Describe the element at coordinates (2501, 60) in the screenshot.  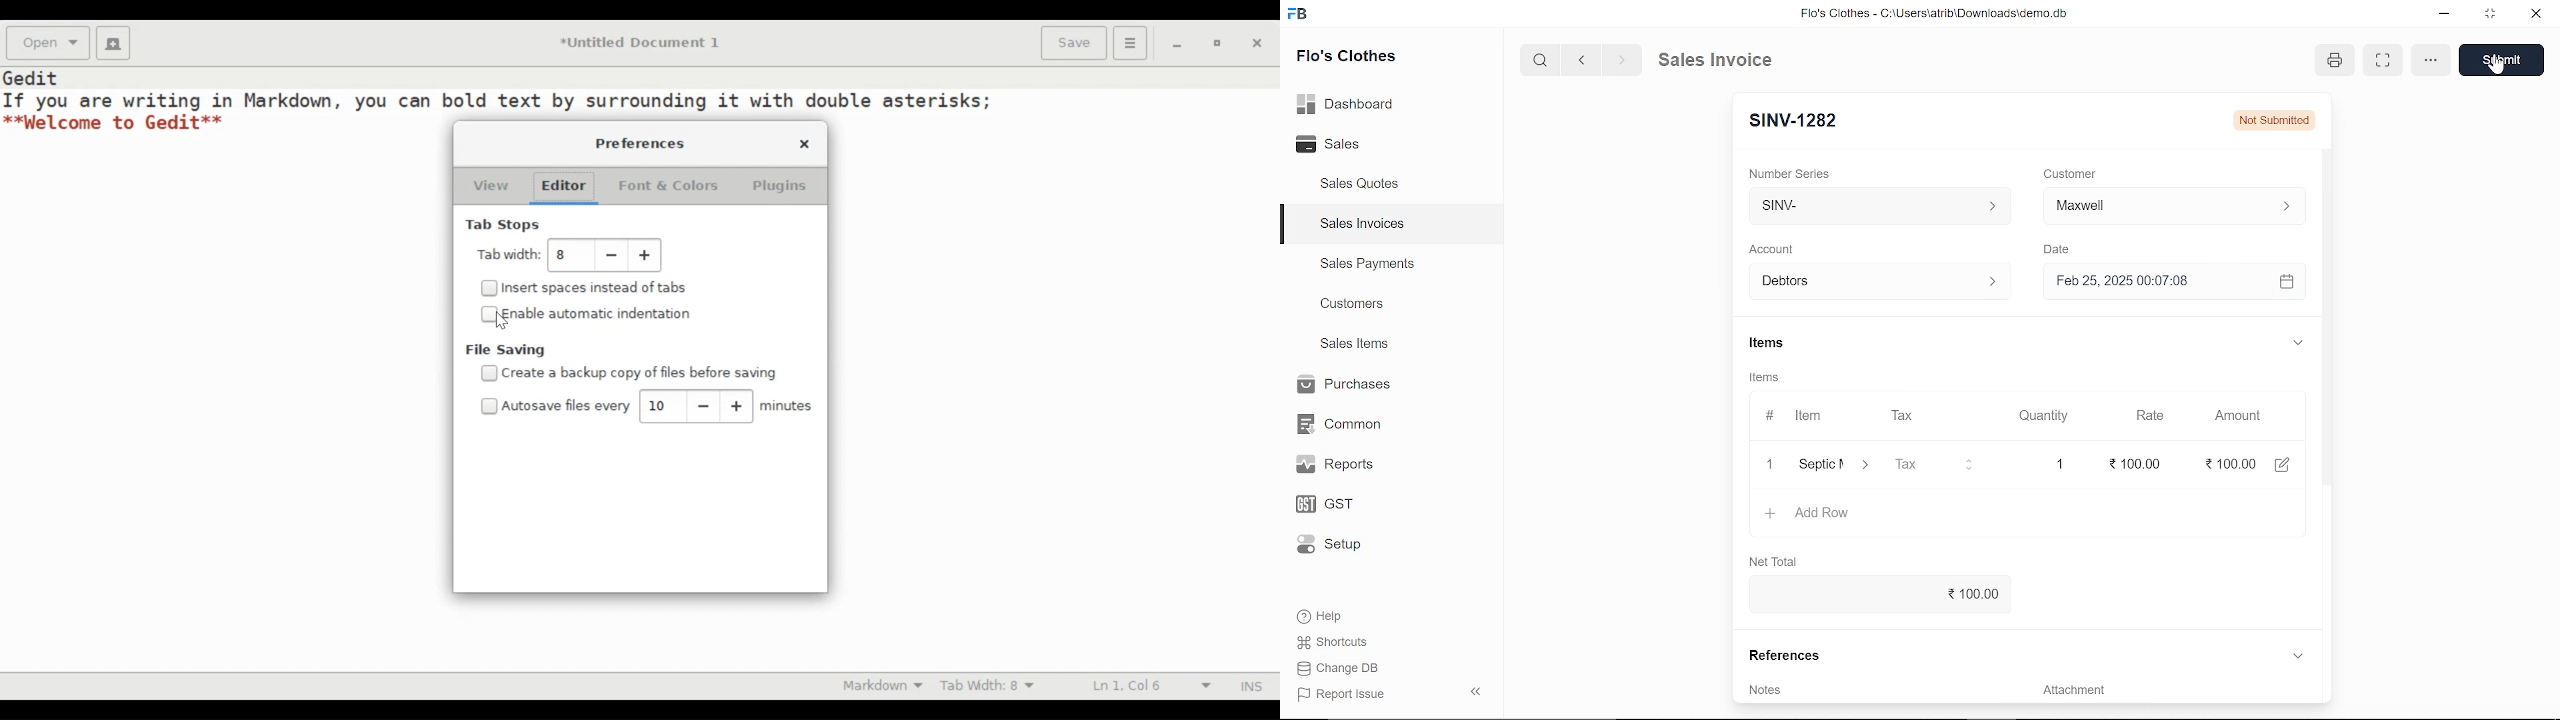
I see `save` at that location.